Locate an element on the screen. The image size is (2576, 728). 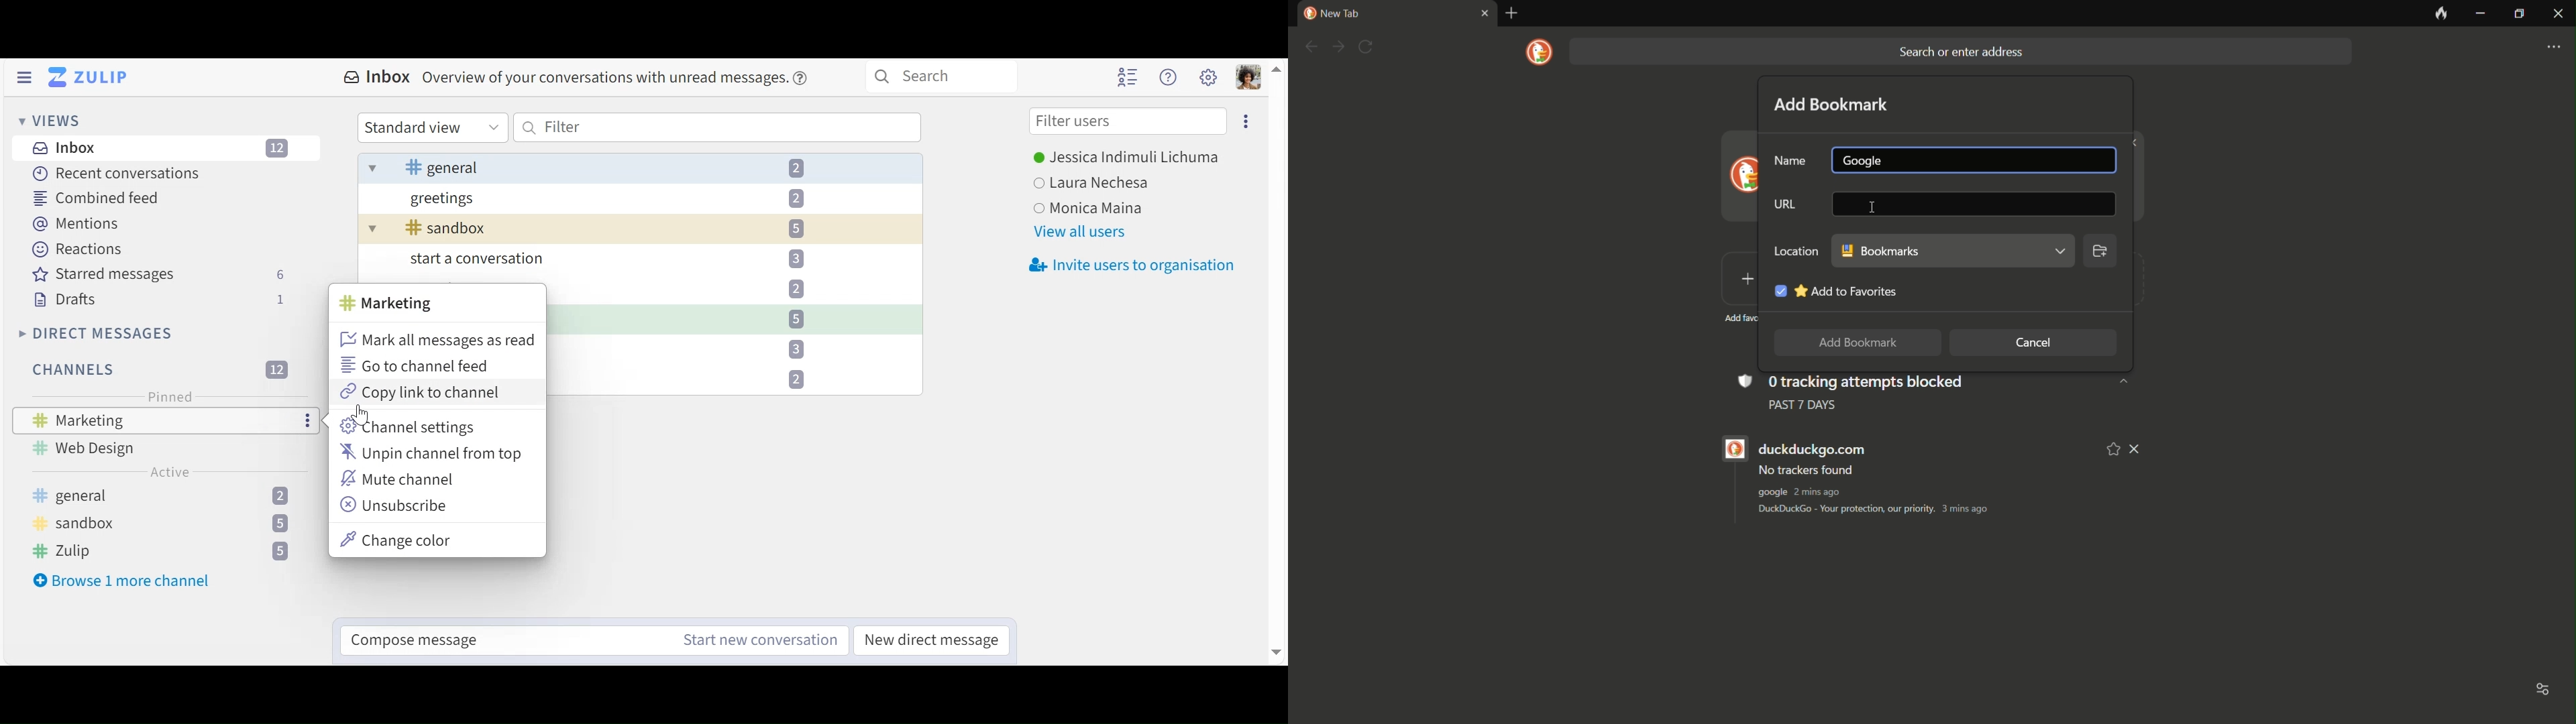
Mentions is located at coordinates (73, 223).